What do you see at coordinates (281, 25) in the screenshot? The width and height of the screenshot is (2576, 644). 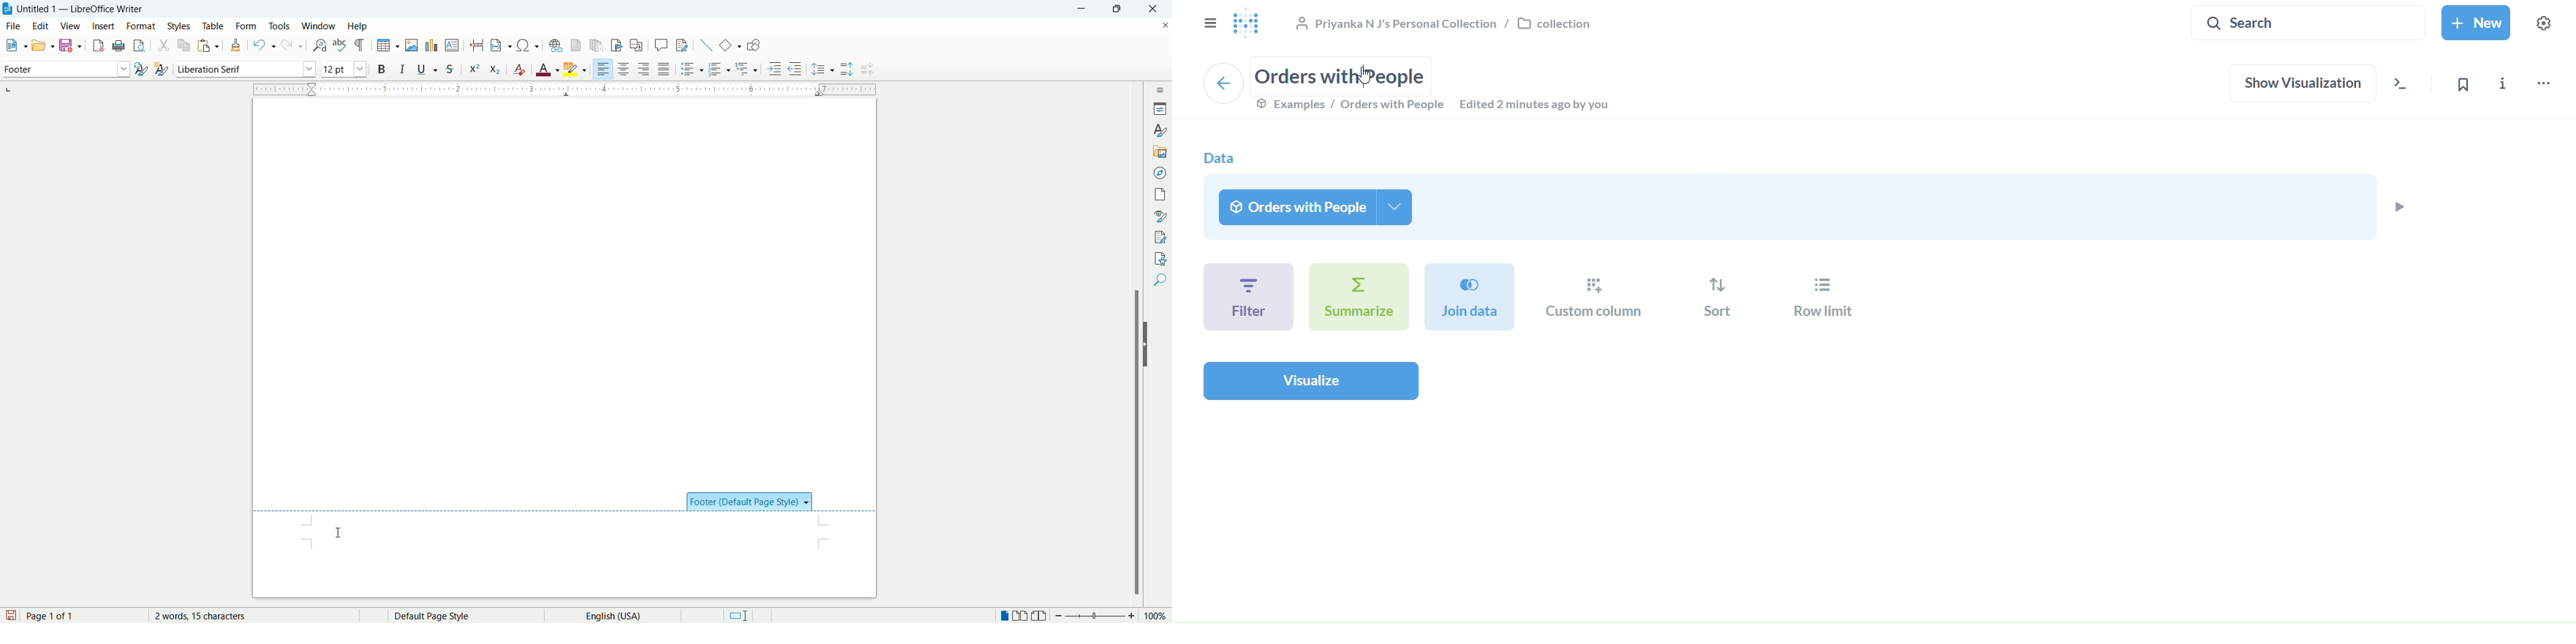 I see `tools` at bounding box center [281, 25].